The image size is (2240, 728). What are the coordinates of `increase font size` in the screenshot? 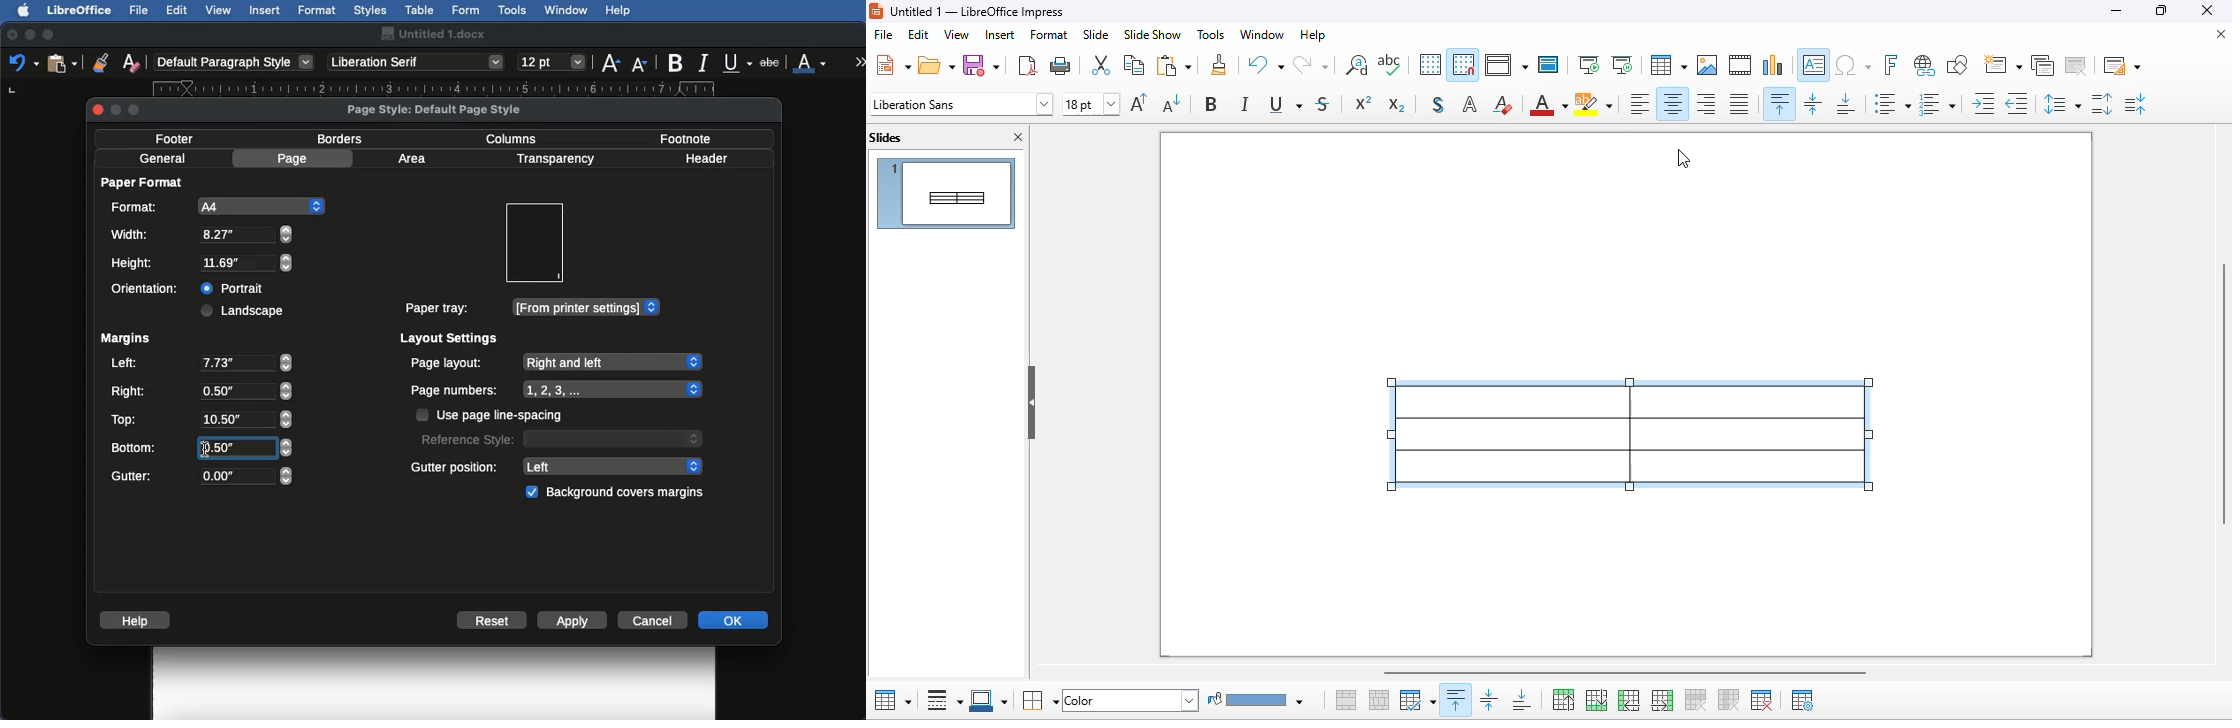 It's located at (1140, 102).